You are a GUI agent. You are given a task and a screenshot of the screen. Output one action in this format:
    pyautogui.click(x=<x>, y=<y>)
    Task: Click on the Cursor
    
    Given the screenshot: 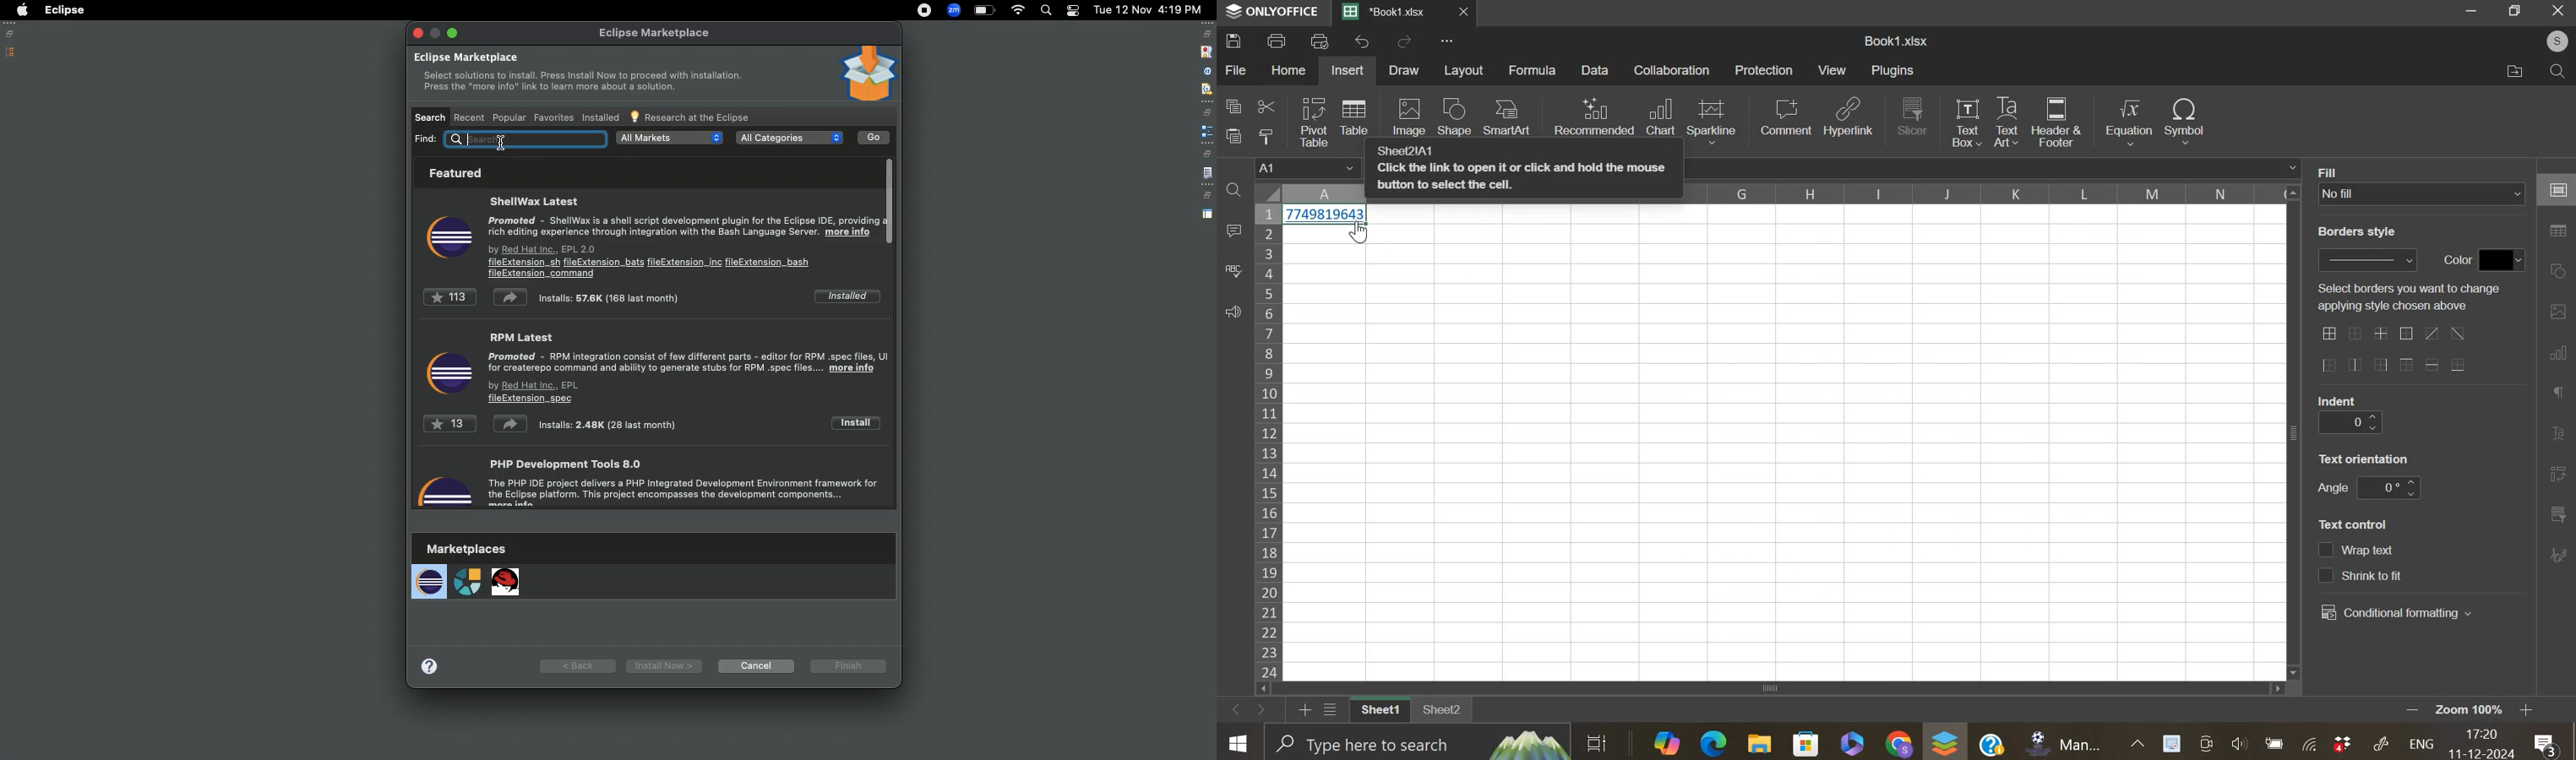 What is the action you would take?
    pyautogui.click(x=1363, y=233)
    